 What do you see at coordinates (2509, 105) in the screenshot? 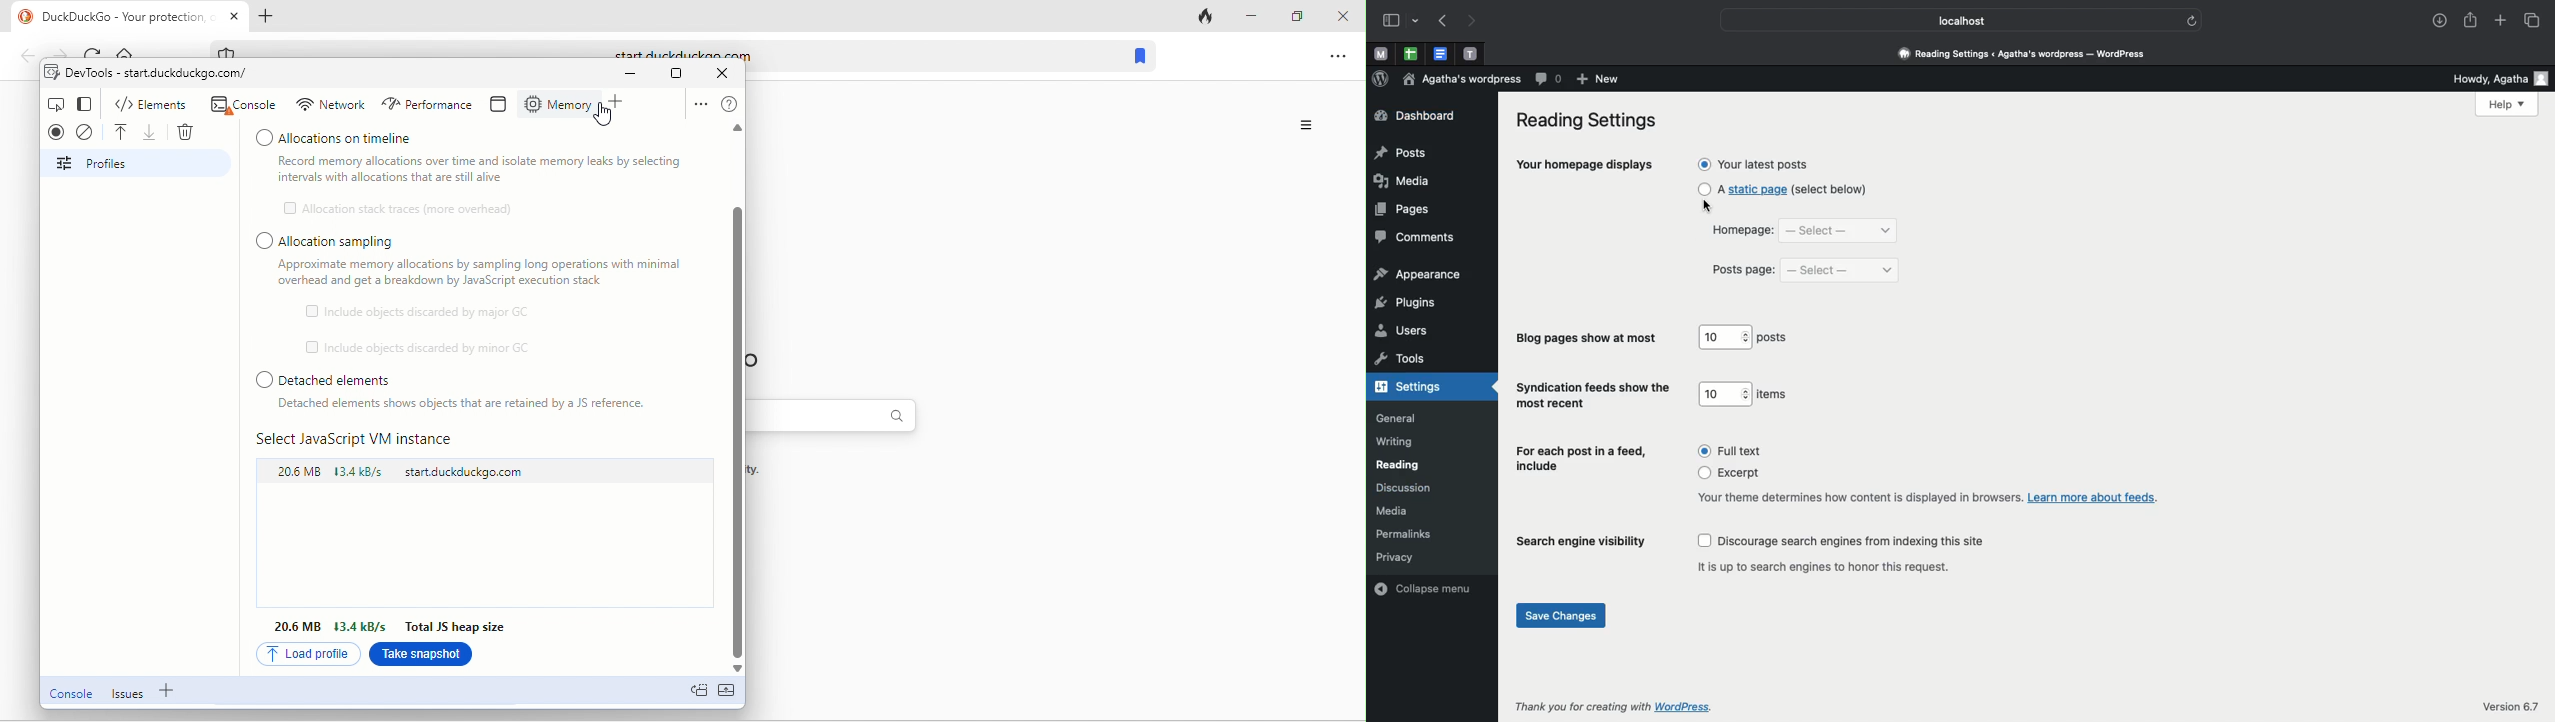
I see `Help` at bounding box center [2509, 105].